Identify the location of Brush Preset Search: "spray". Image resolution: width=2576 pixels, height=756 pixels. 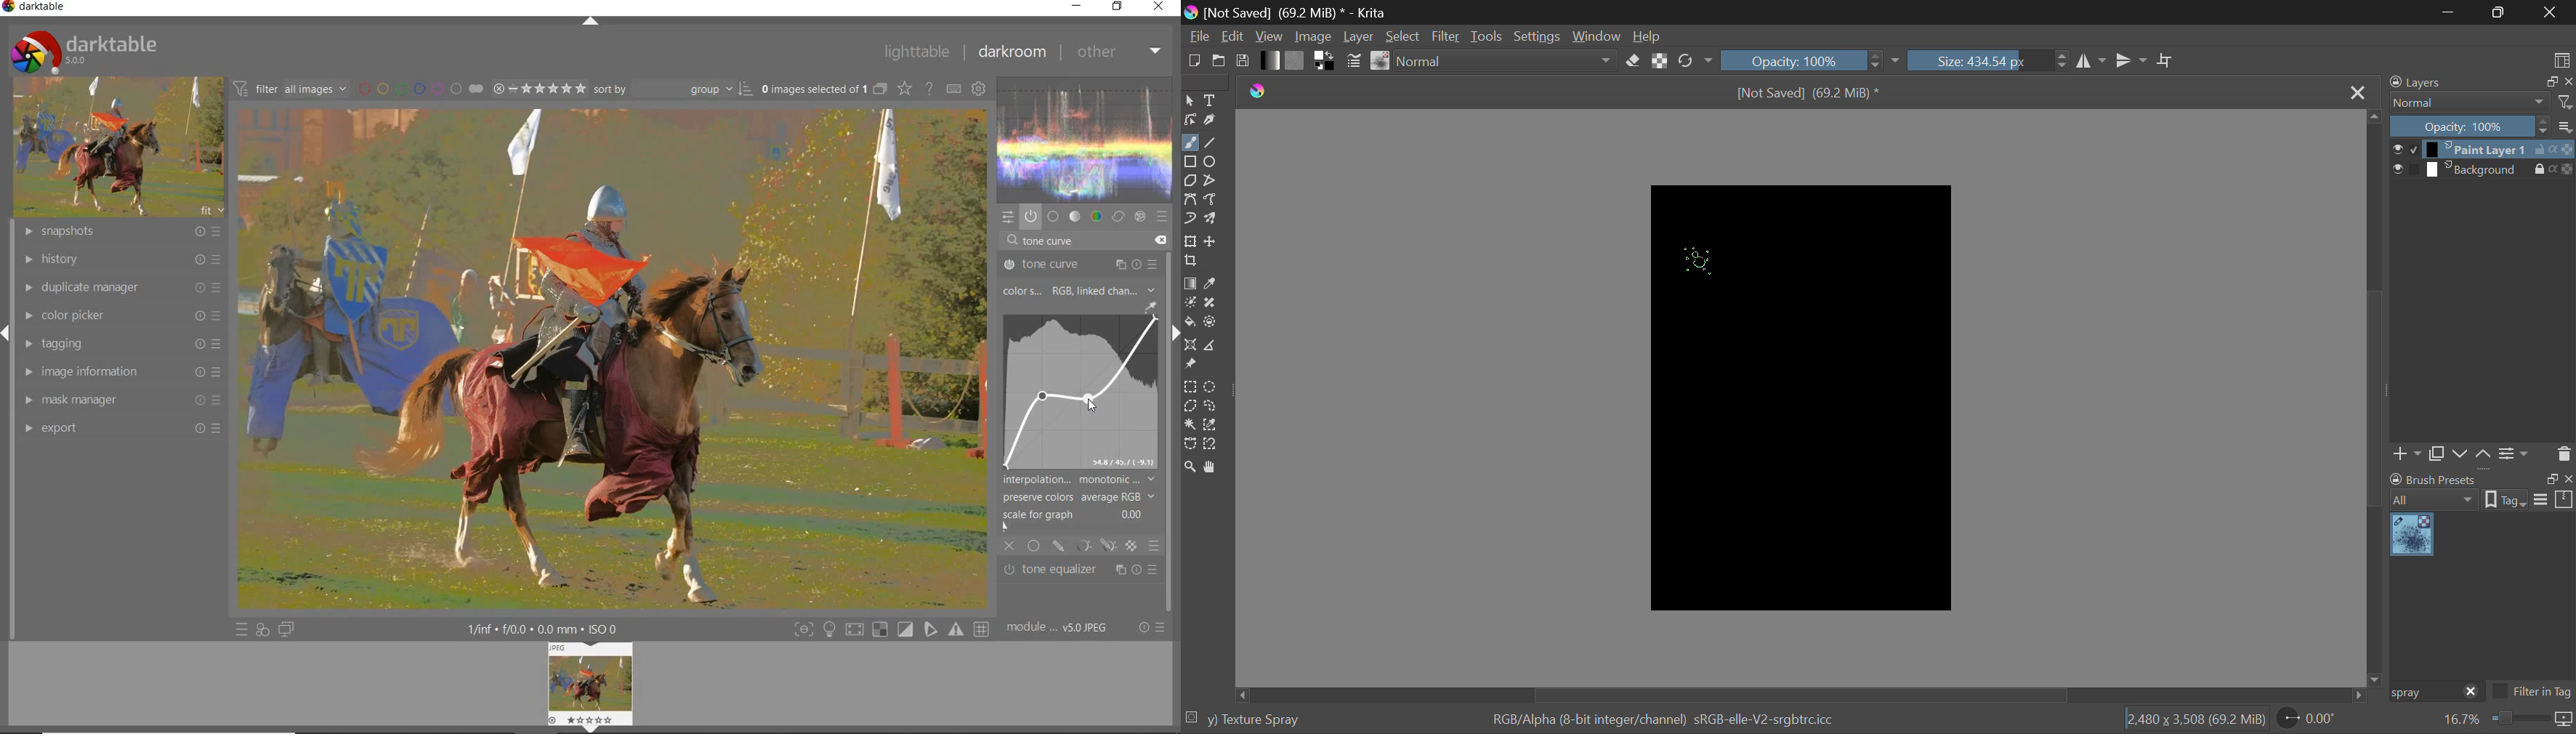
(2423, 693).